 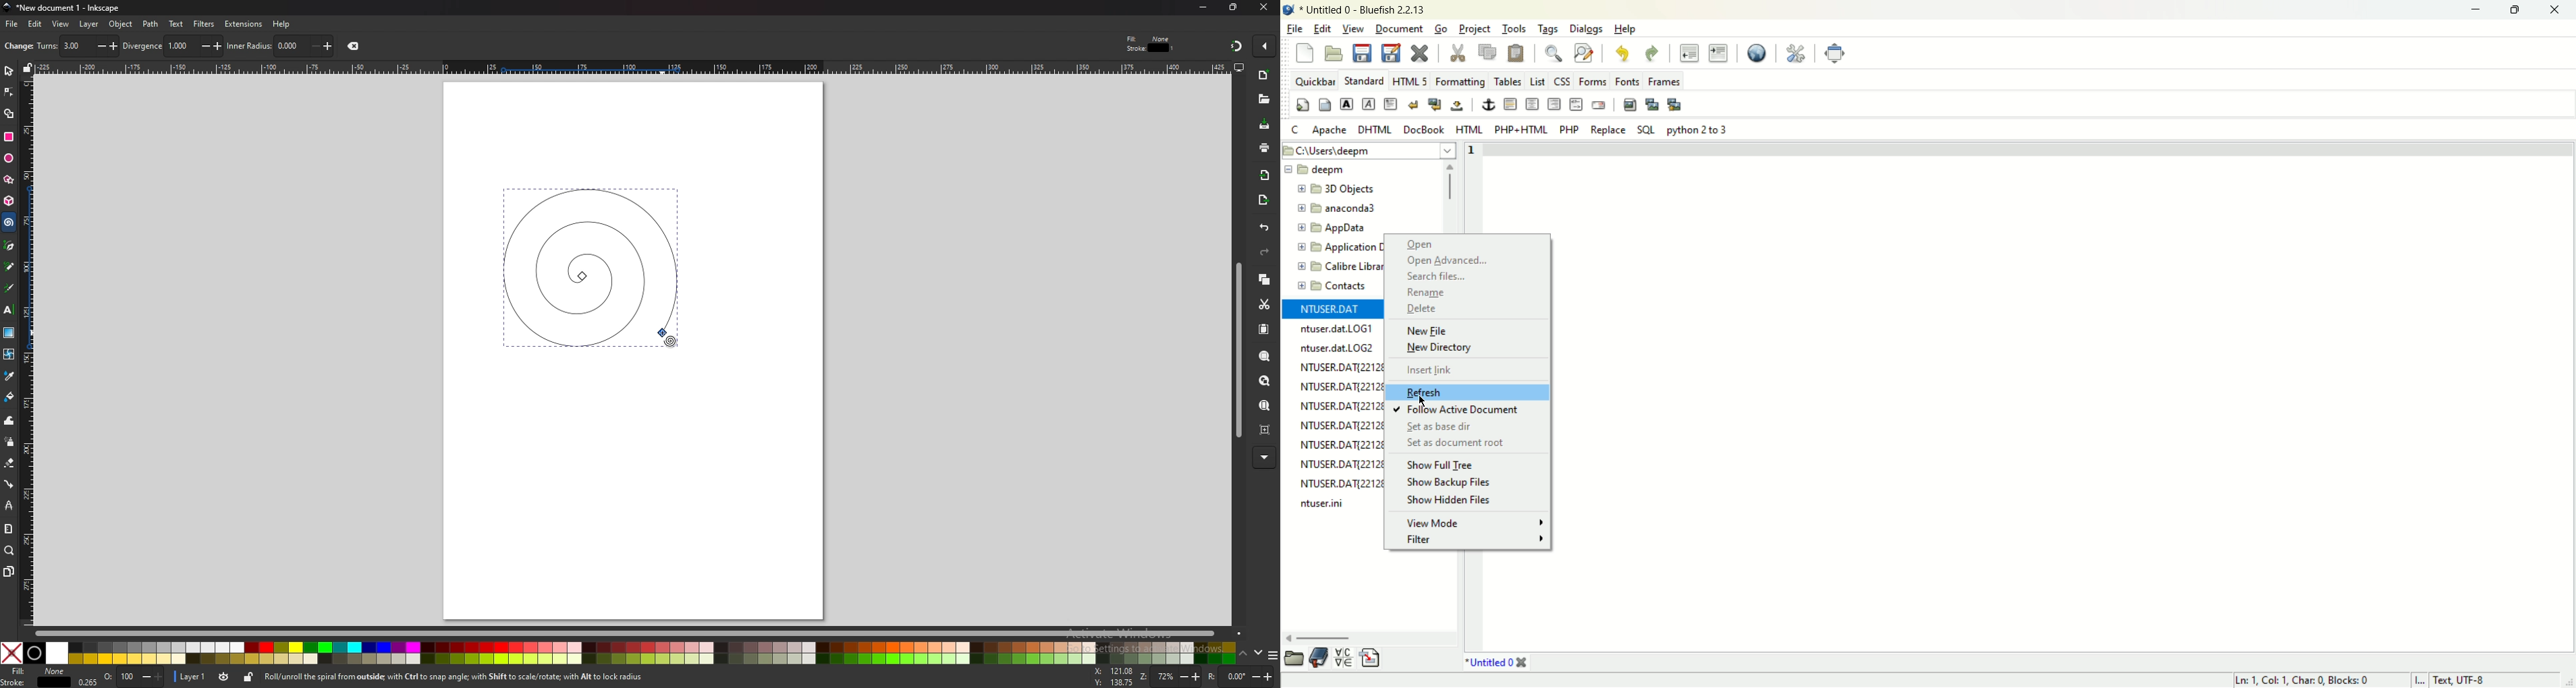 What do you see at coordinates (1320, 658) in the screenshot?
I see `bookmarks` at bounding box center [1320, 658].